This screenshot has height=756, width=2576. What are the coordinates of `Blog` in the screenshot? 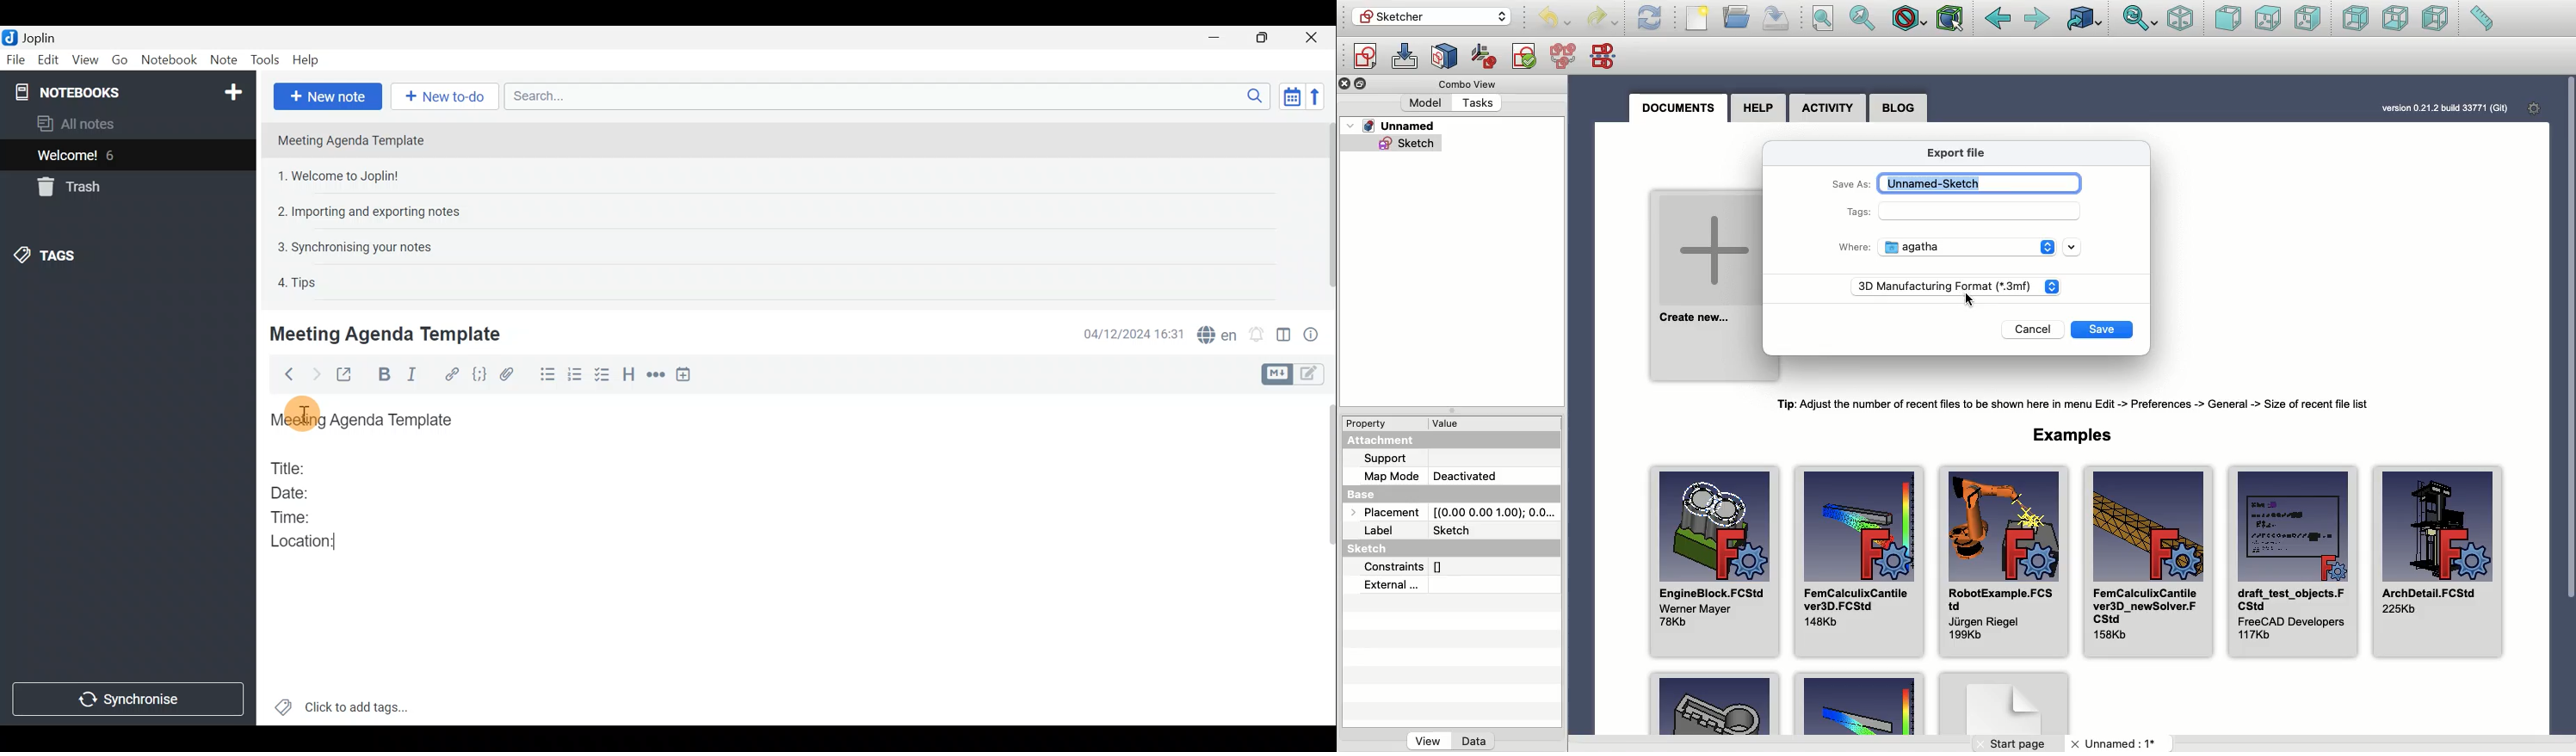 It's located at (1898, 108).